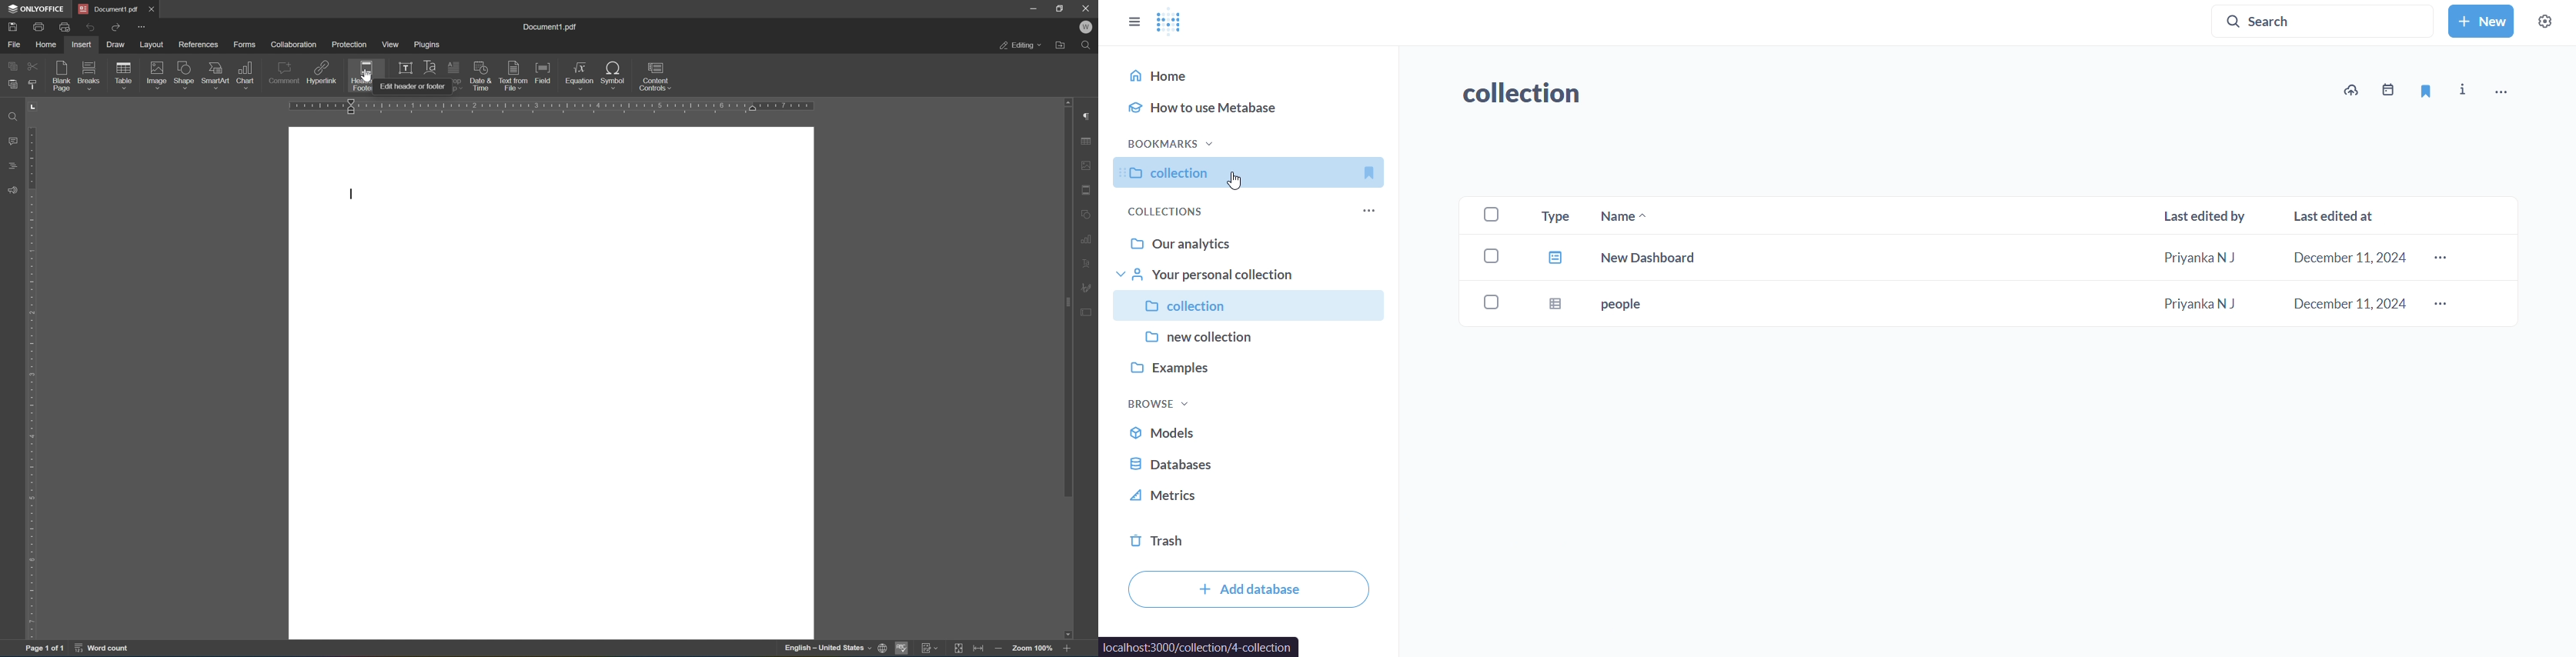 The image size is (2576, 672). I want to click on draw, so click(120, 45).